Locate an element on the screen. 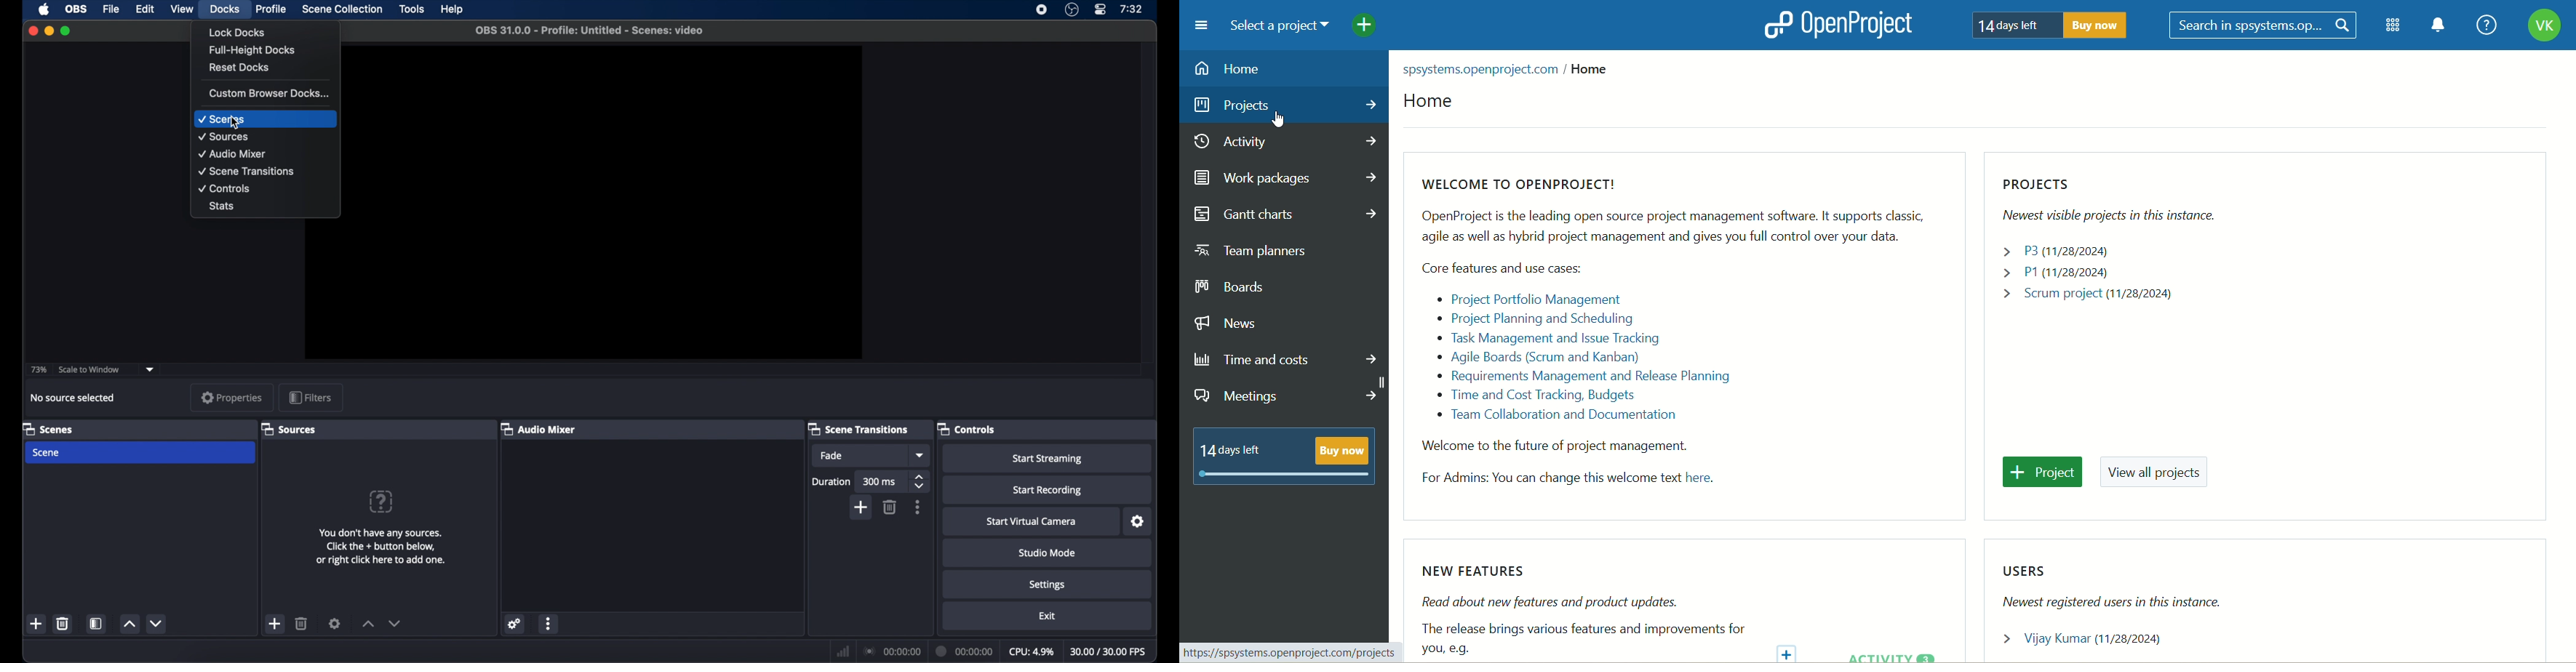 Image resolution: width=2576 pixels, height=672 pixels. 7:32 is located at coordinates (1132, 9).